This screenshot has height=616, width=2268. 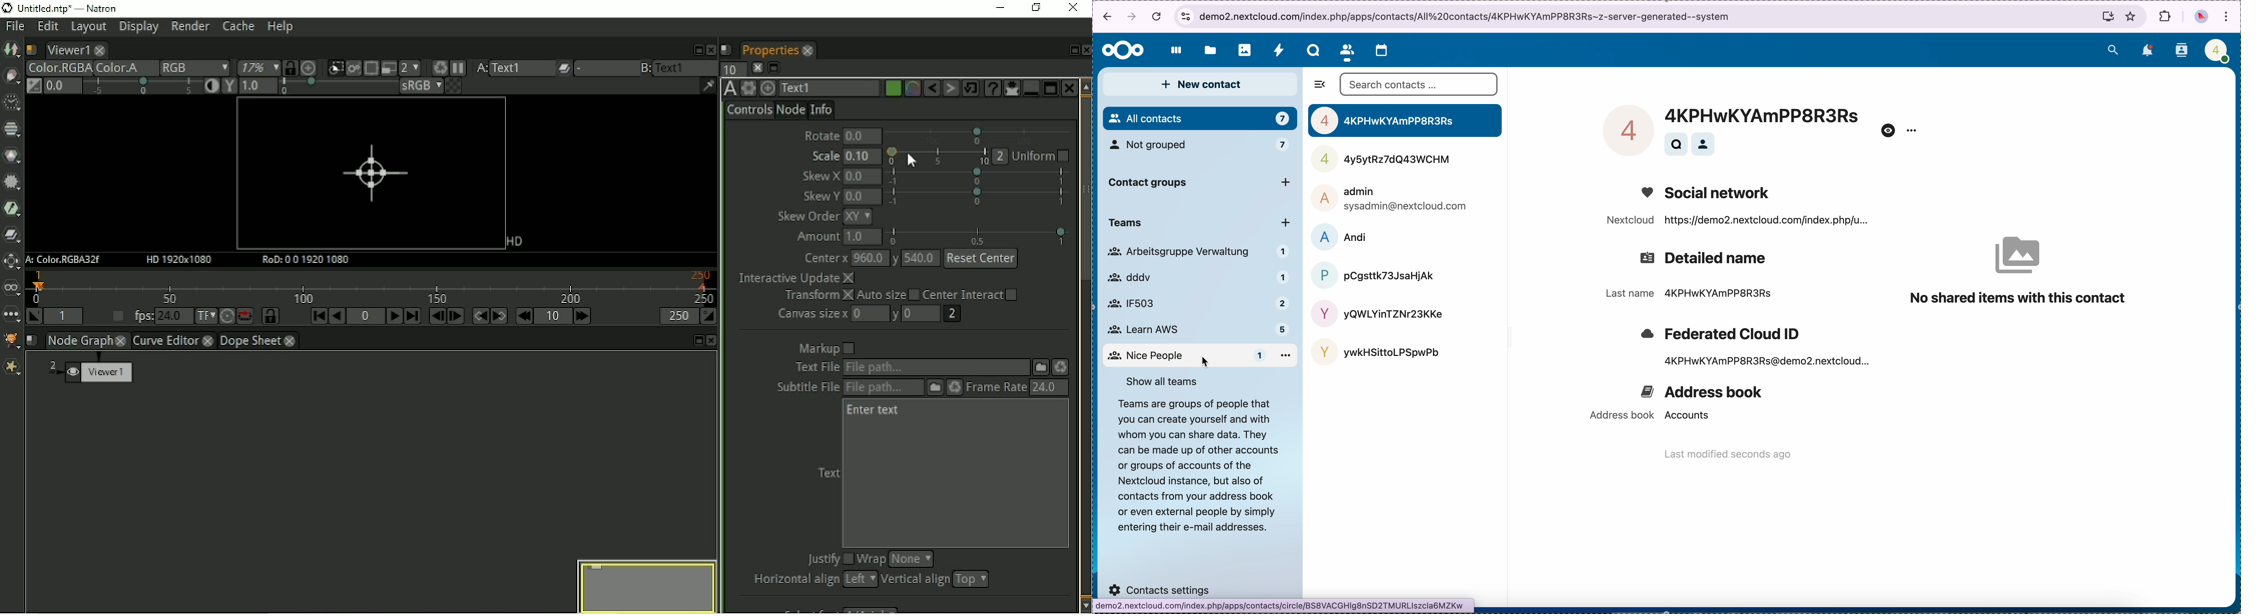 I want to click on user, so click(x=1372, y=274).